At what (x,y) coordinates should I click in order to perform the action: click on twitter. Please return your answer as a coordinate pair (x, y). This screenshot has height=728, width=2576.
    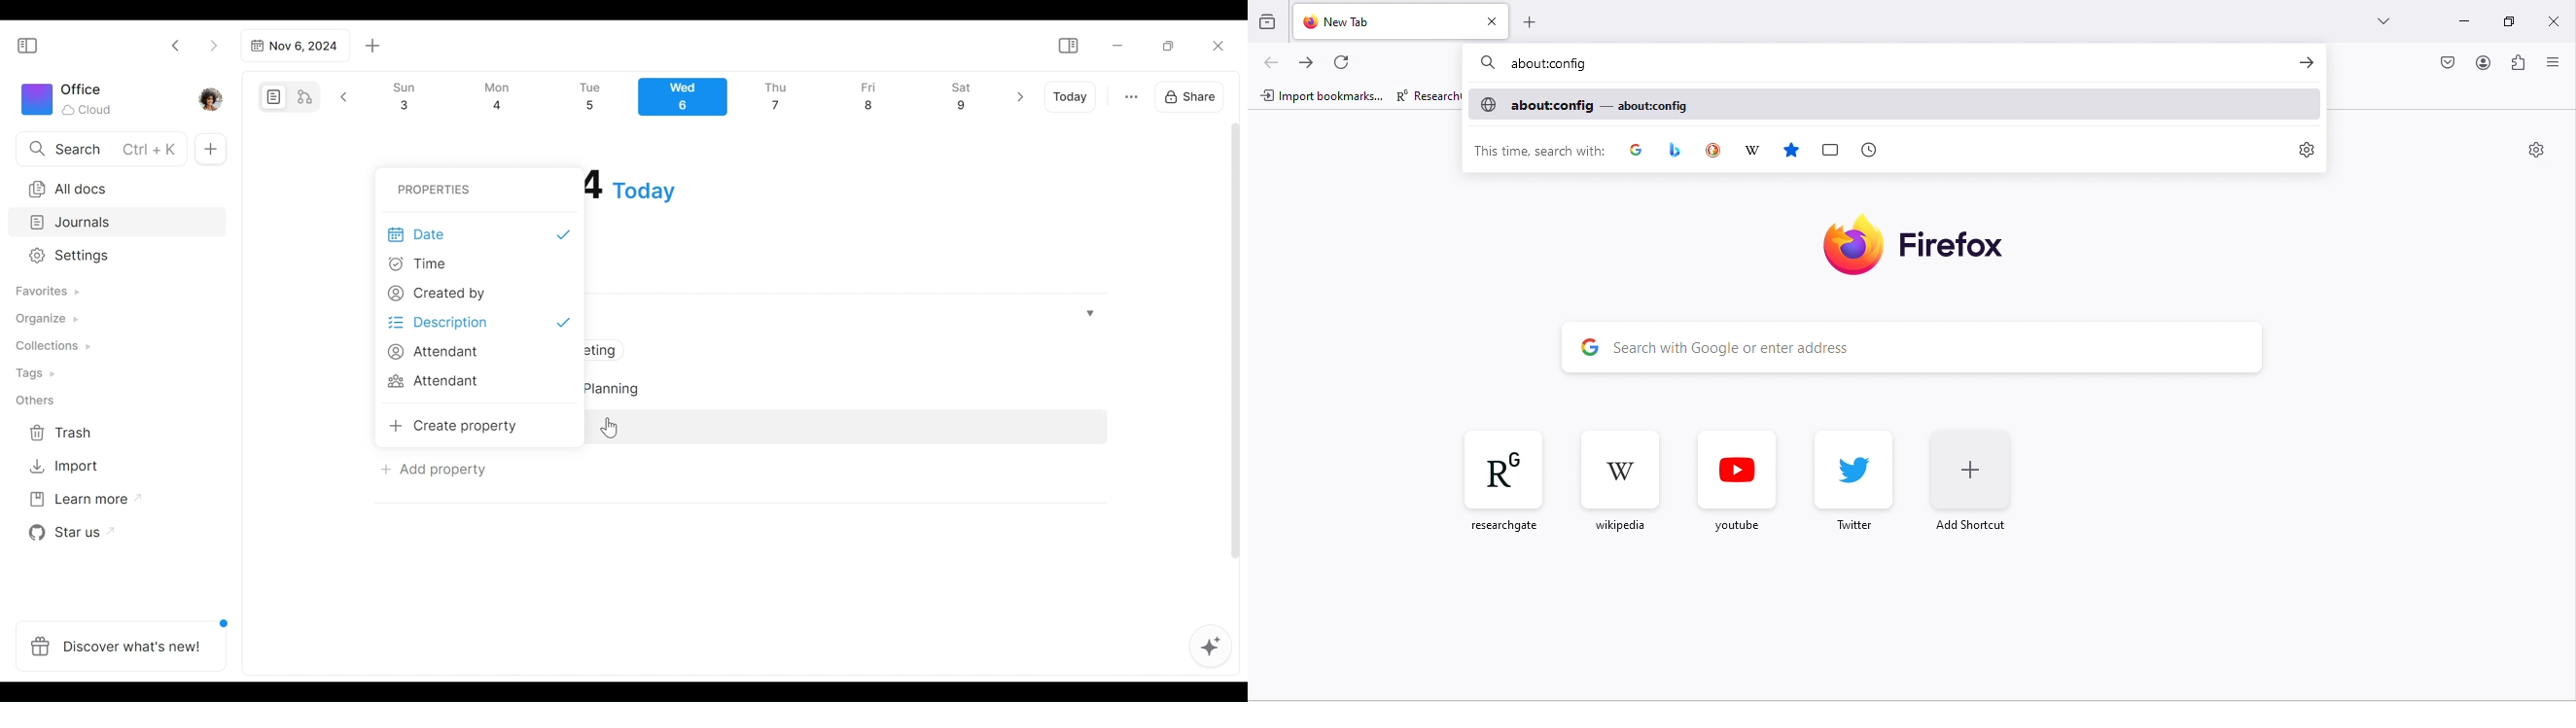
    Looking at the image, I should click on (1847, 479).